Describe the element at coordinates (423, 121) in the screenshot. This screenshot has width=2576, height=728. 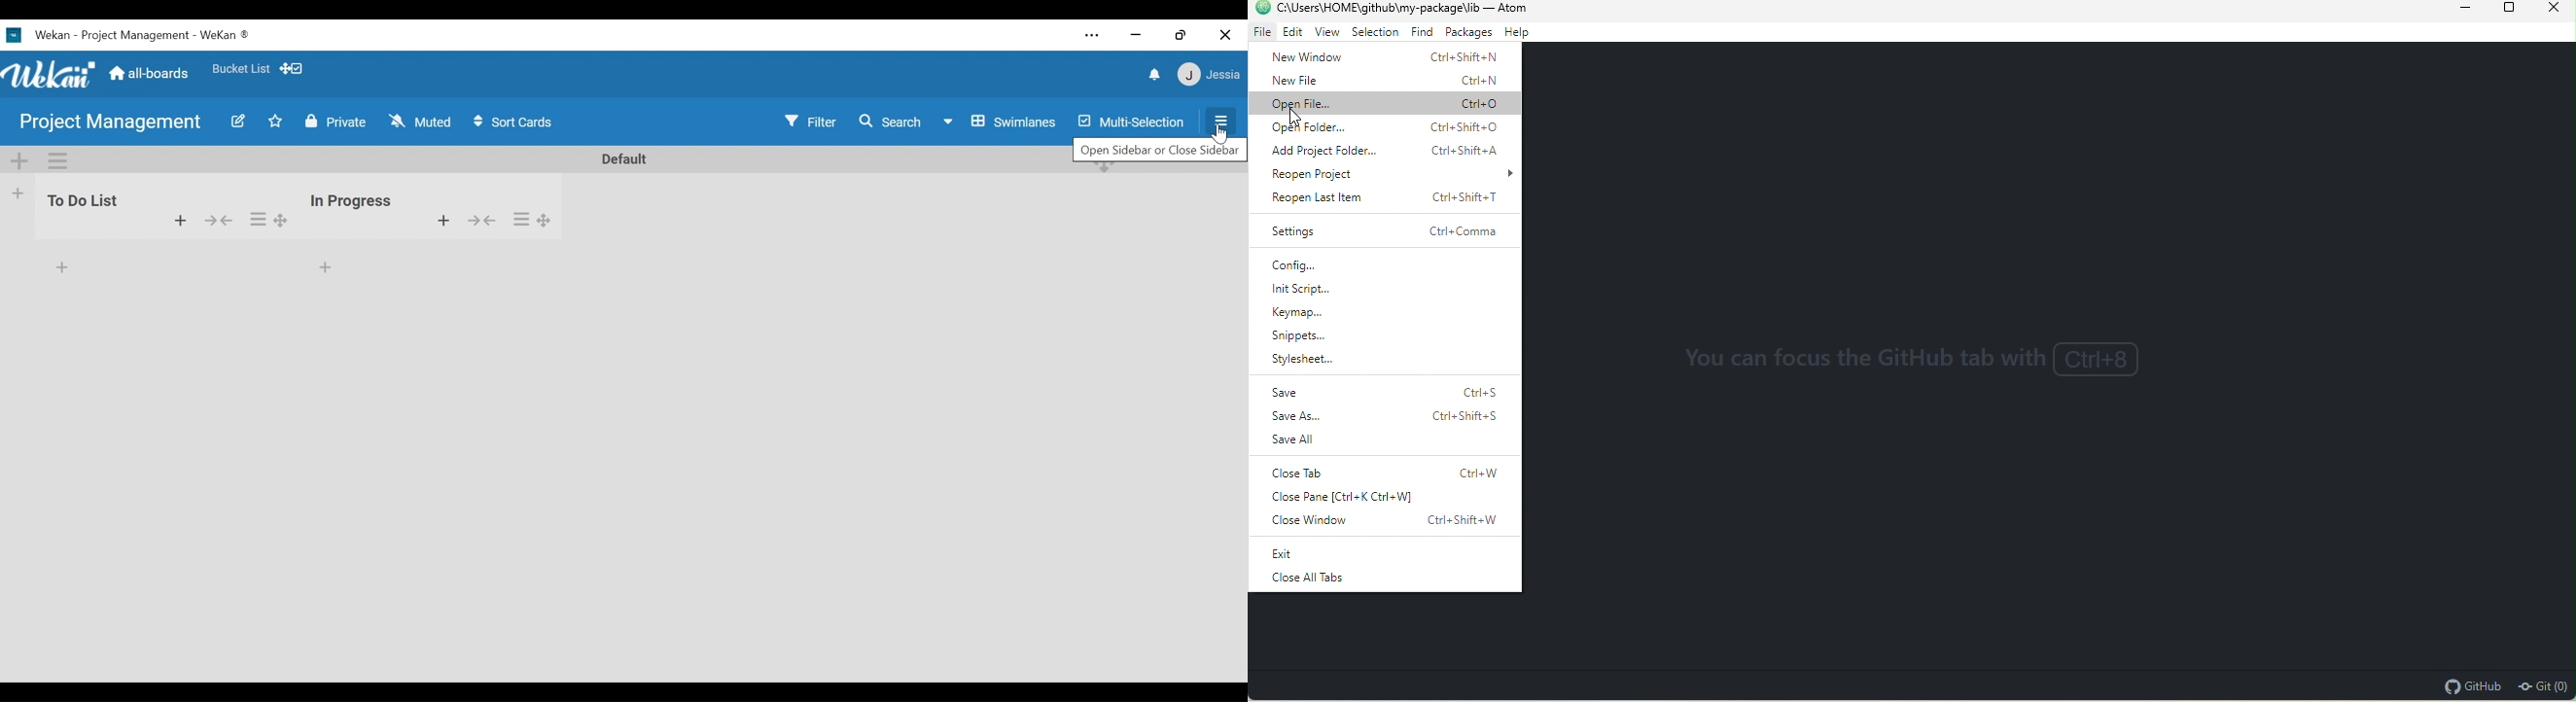
I see `Change Watch` at that location.